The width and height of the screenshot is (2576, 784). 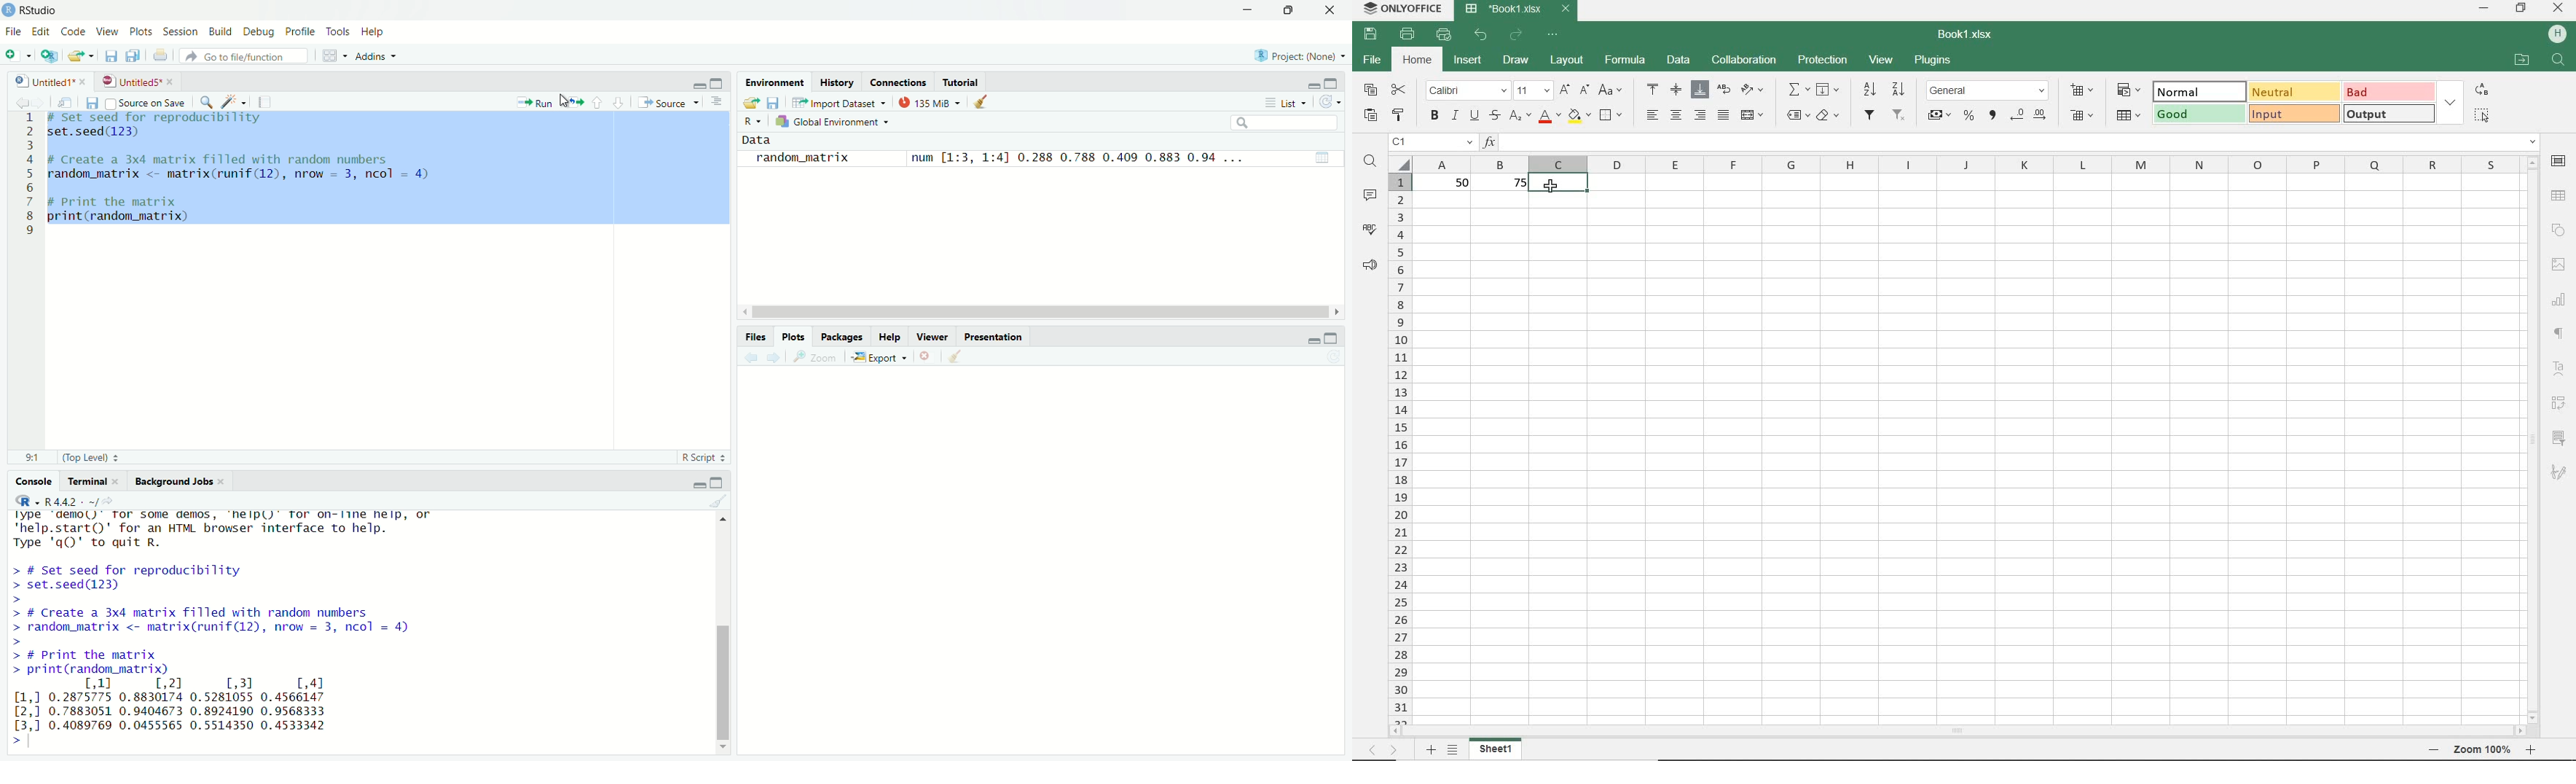 What do you see at coordinates (2557, 262) in the screenshot?
I see `image` at bounding box center [2557, 262].